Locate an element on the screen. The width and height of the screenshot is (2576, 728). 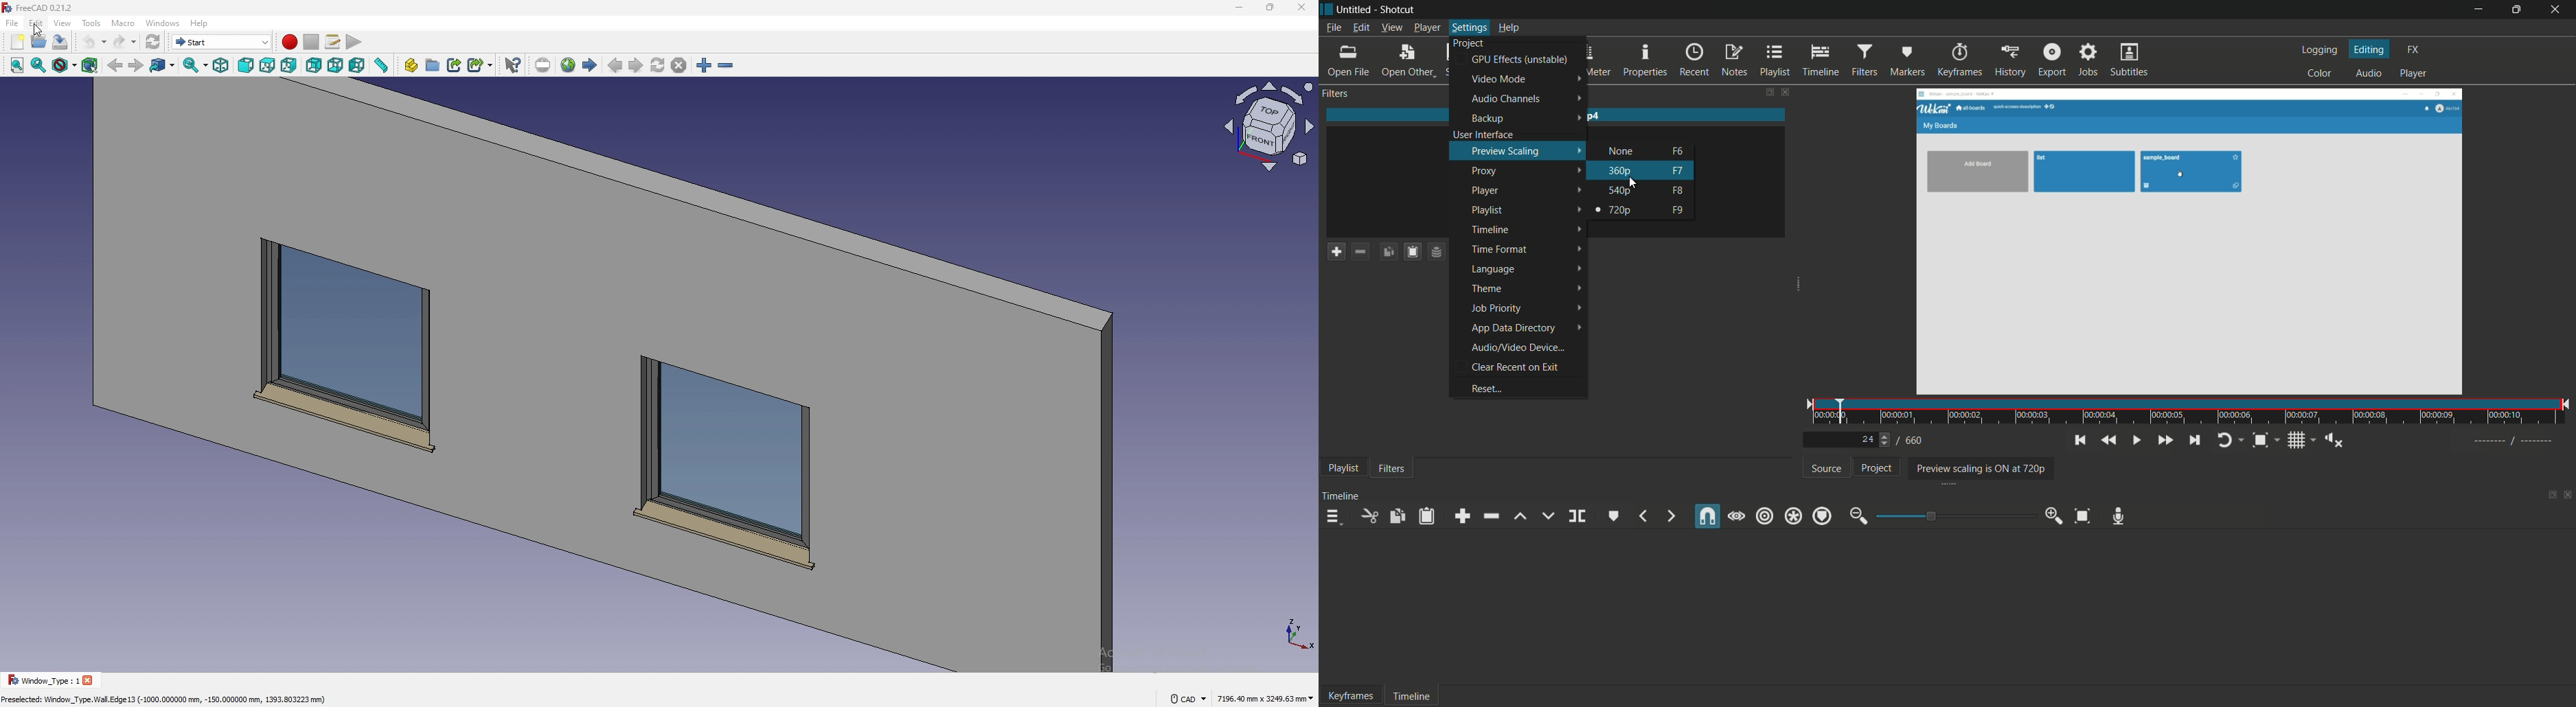
playlist is located at coordinates (1488, 210).